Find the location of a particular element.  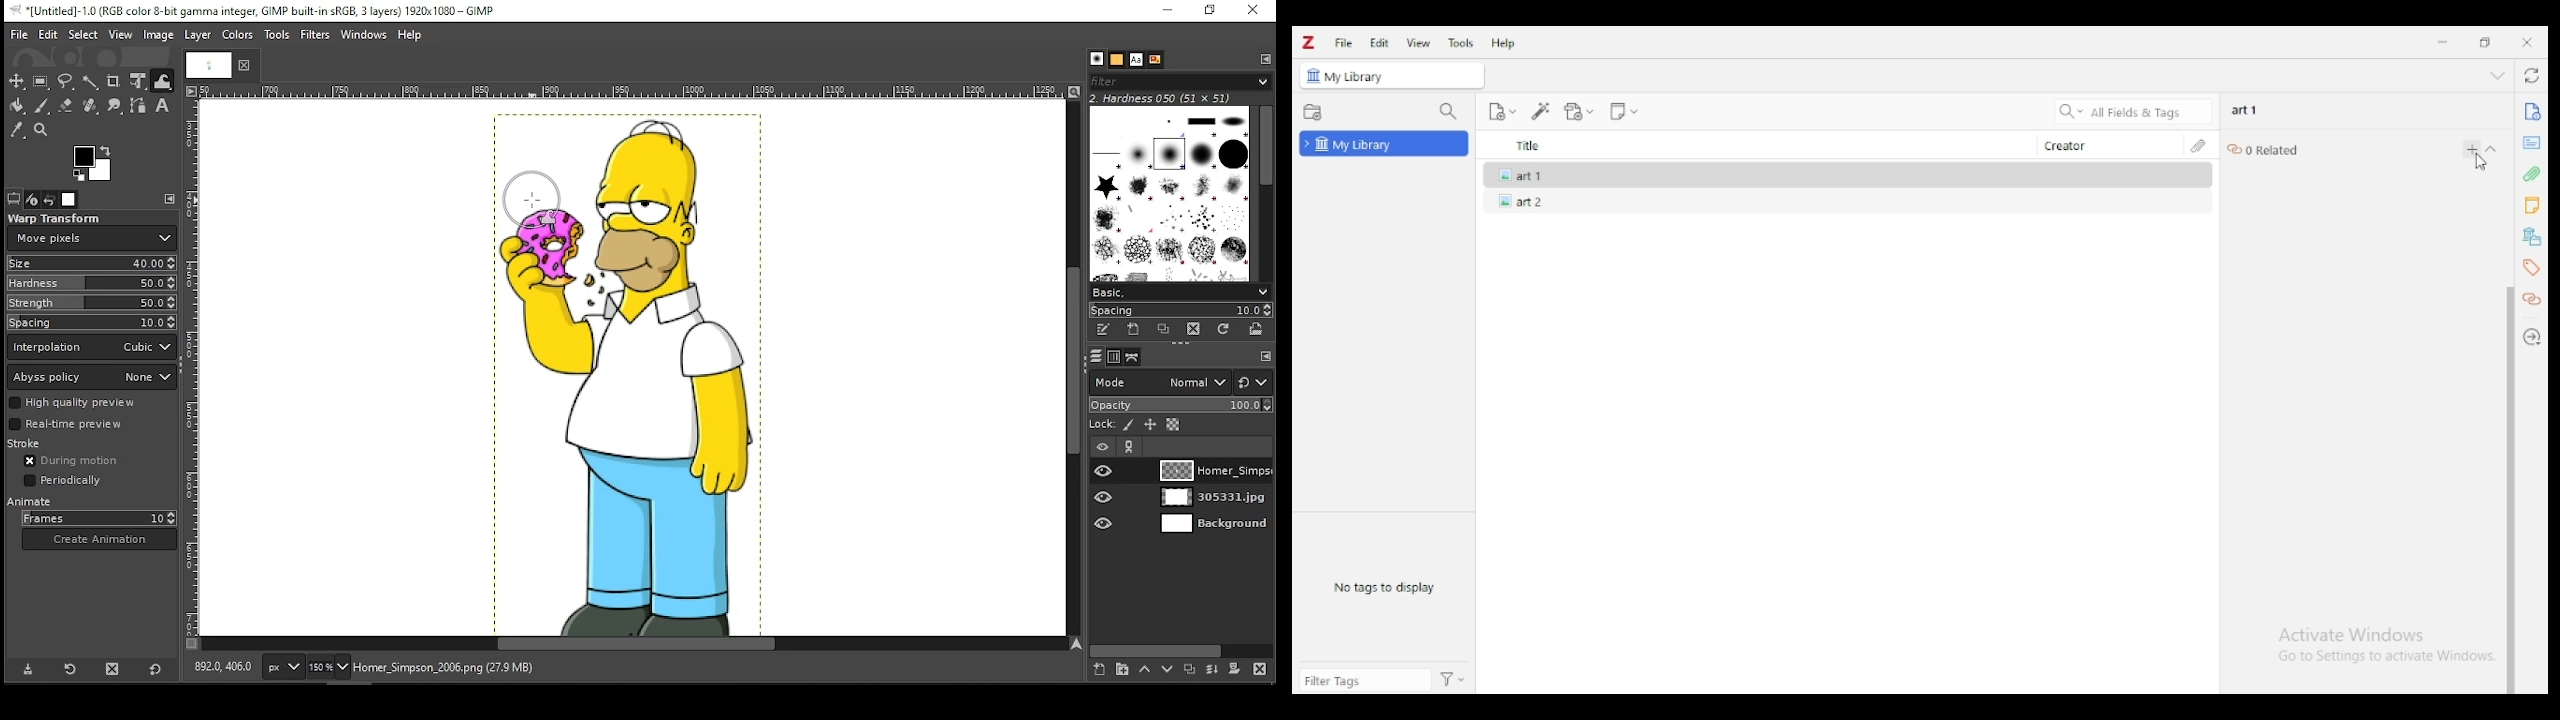

my library is located at coordinates (1384, 143).